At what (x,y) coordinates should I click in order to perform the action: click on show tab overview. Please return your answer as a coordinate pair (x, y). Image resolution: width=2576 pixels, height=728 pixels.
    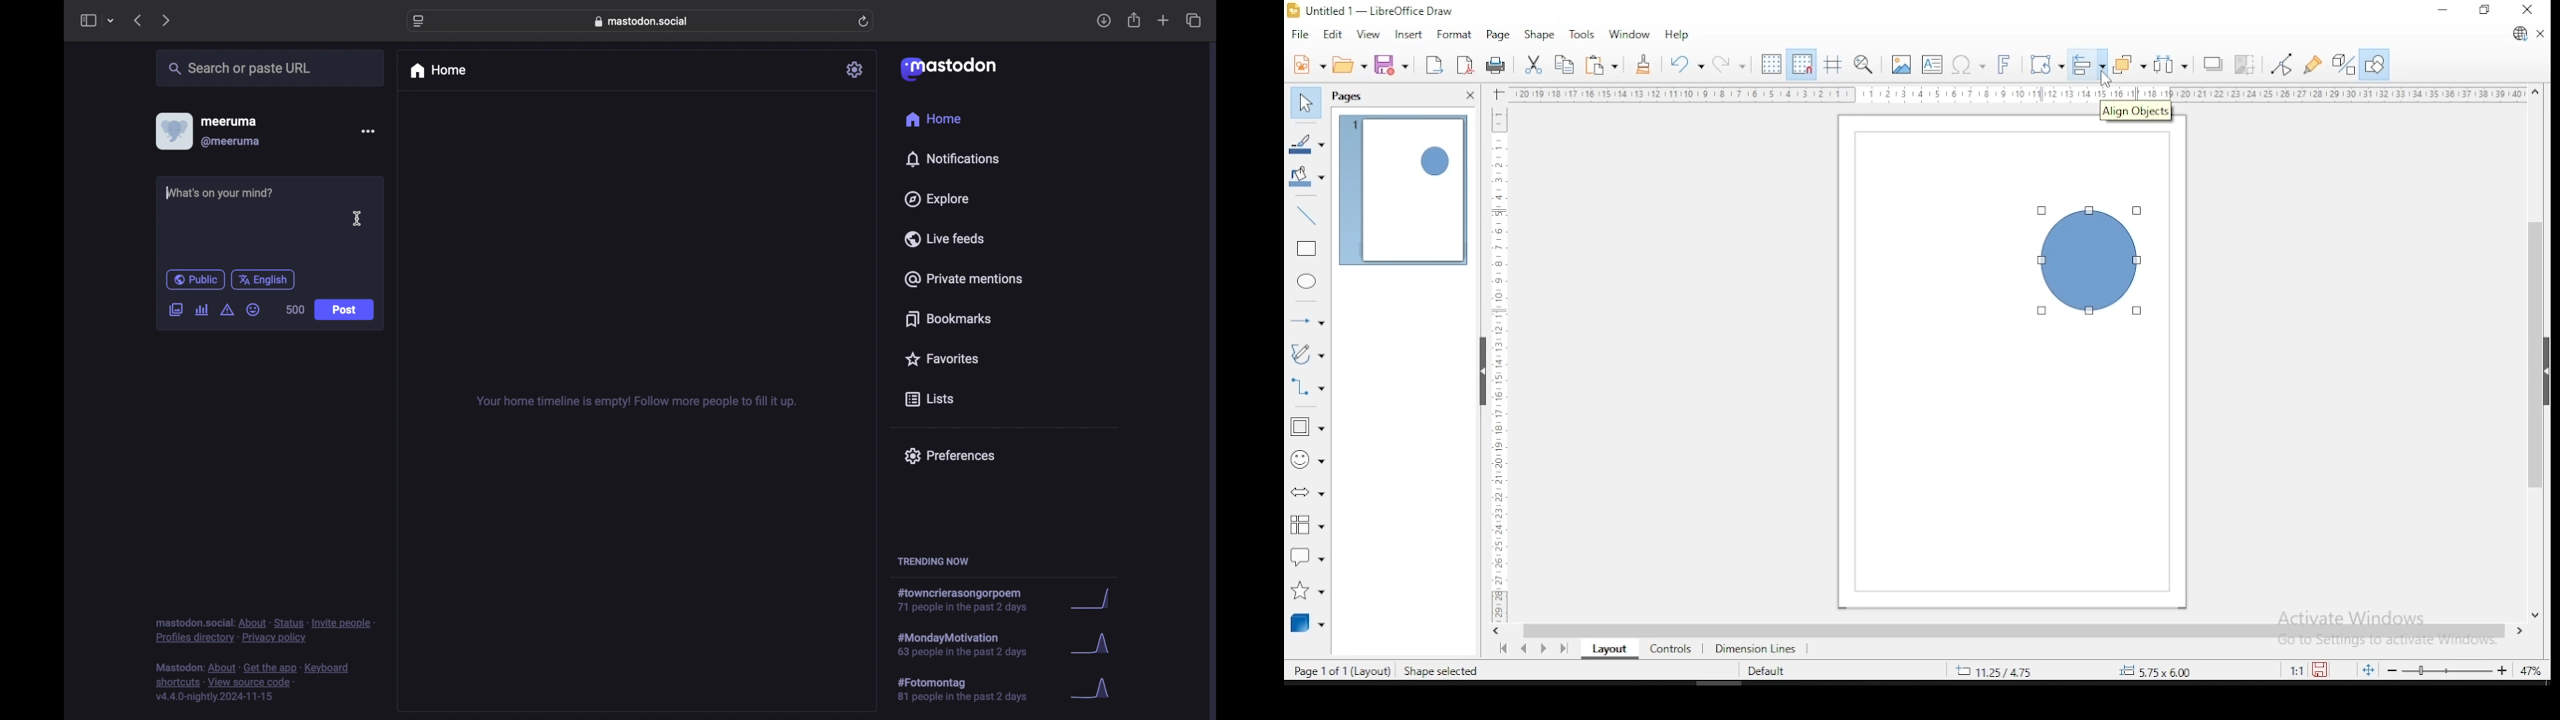
    Looking at the image, I should click on (1195, 20).